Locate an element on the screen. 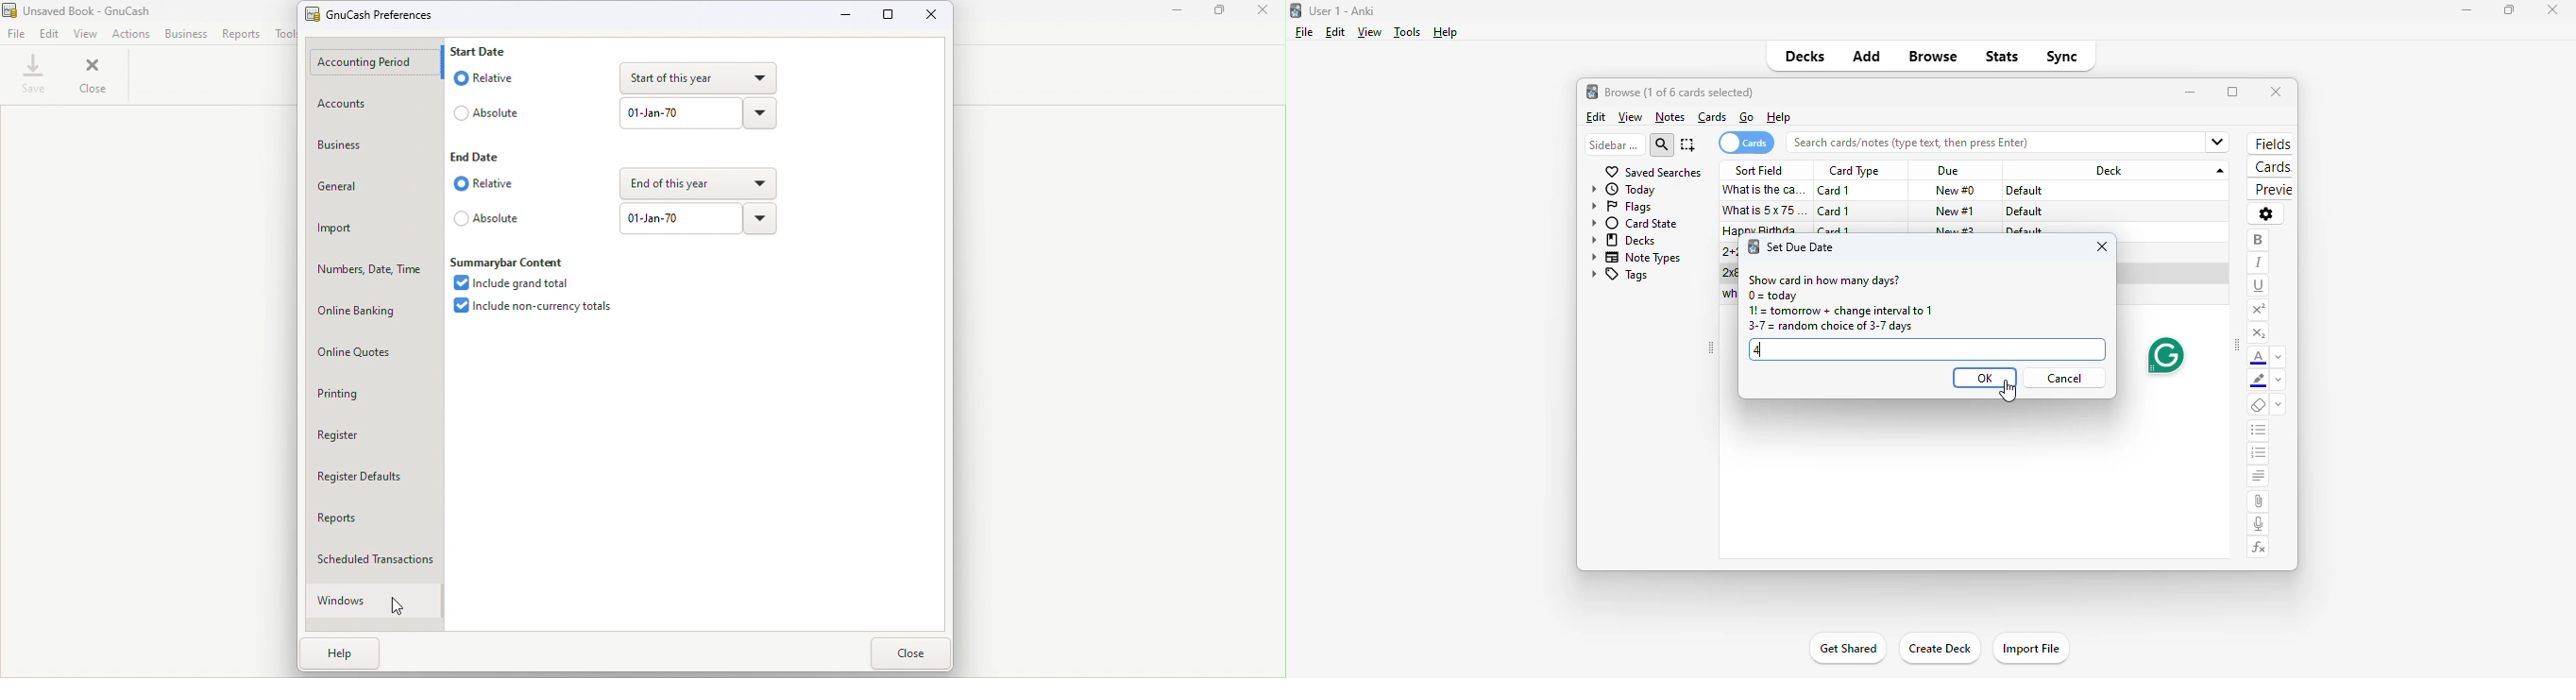  close is located at coordinates (2276, 92).